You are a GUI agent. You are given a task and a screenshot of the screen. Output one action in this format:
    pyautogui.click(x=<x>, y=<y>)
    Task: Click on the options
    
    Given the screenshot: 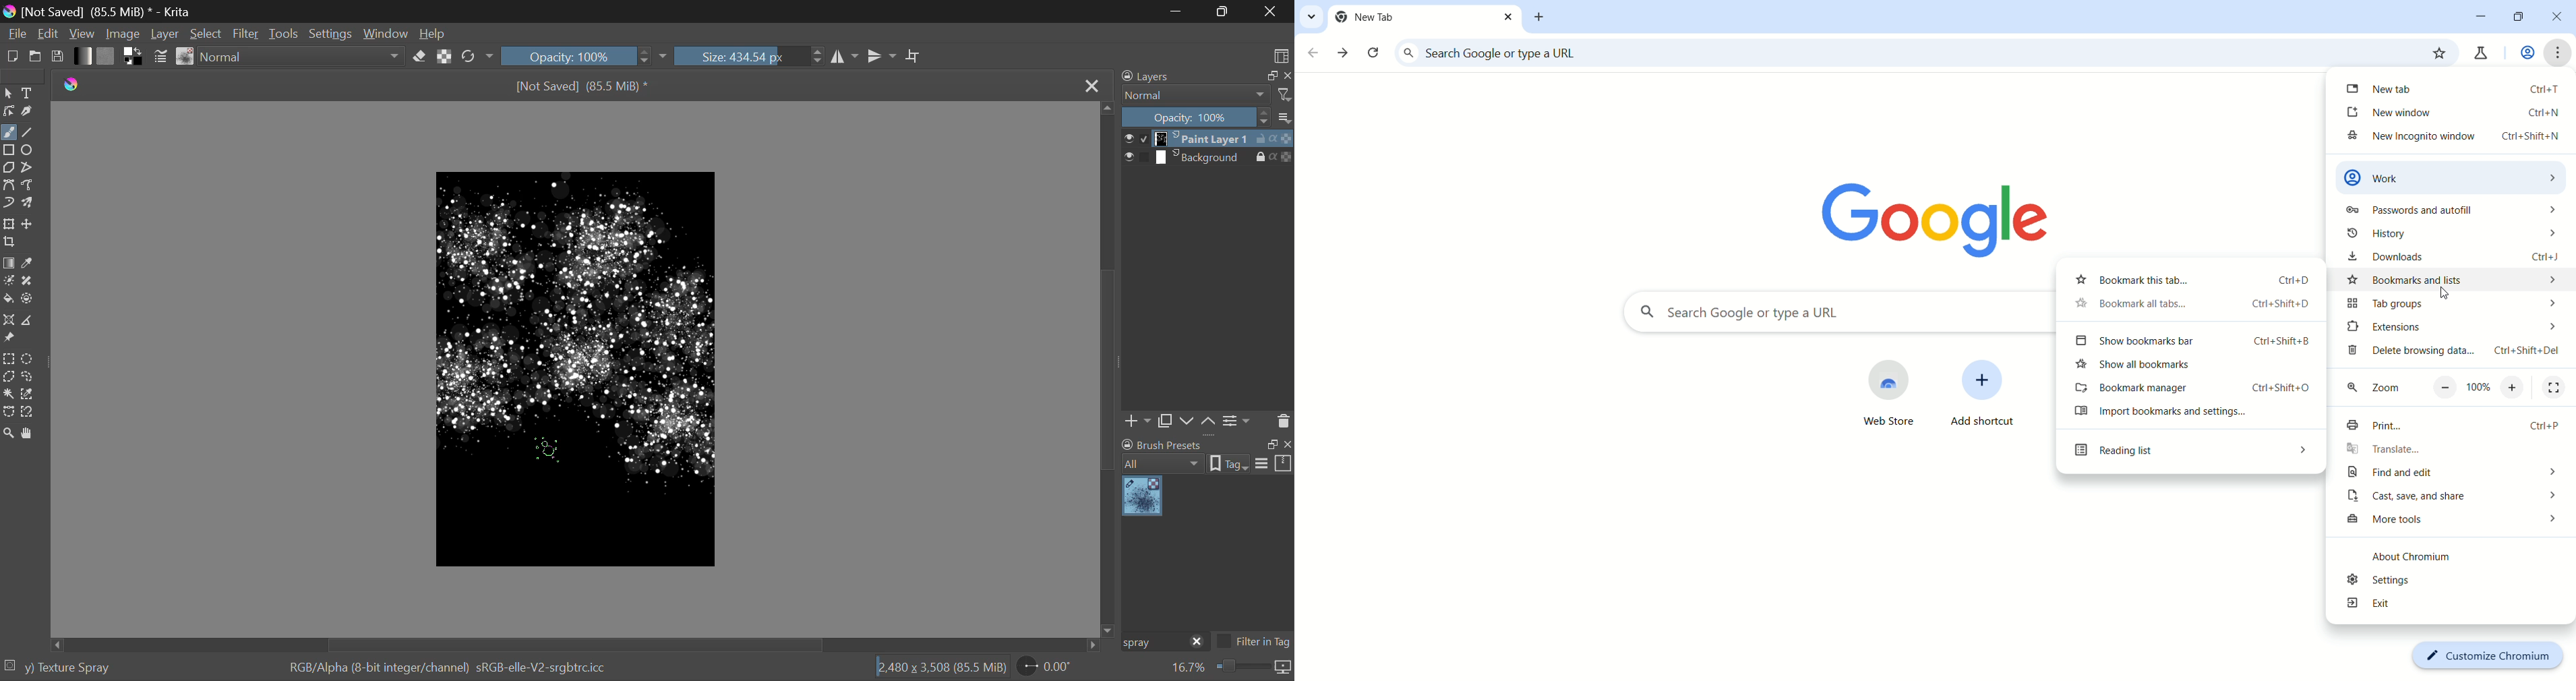 What is the action you would take?
    pyautogui.click(x=1274, y=463)
    